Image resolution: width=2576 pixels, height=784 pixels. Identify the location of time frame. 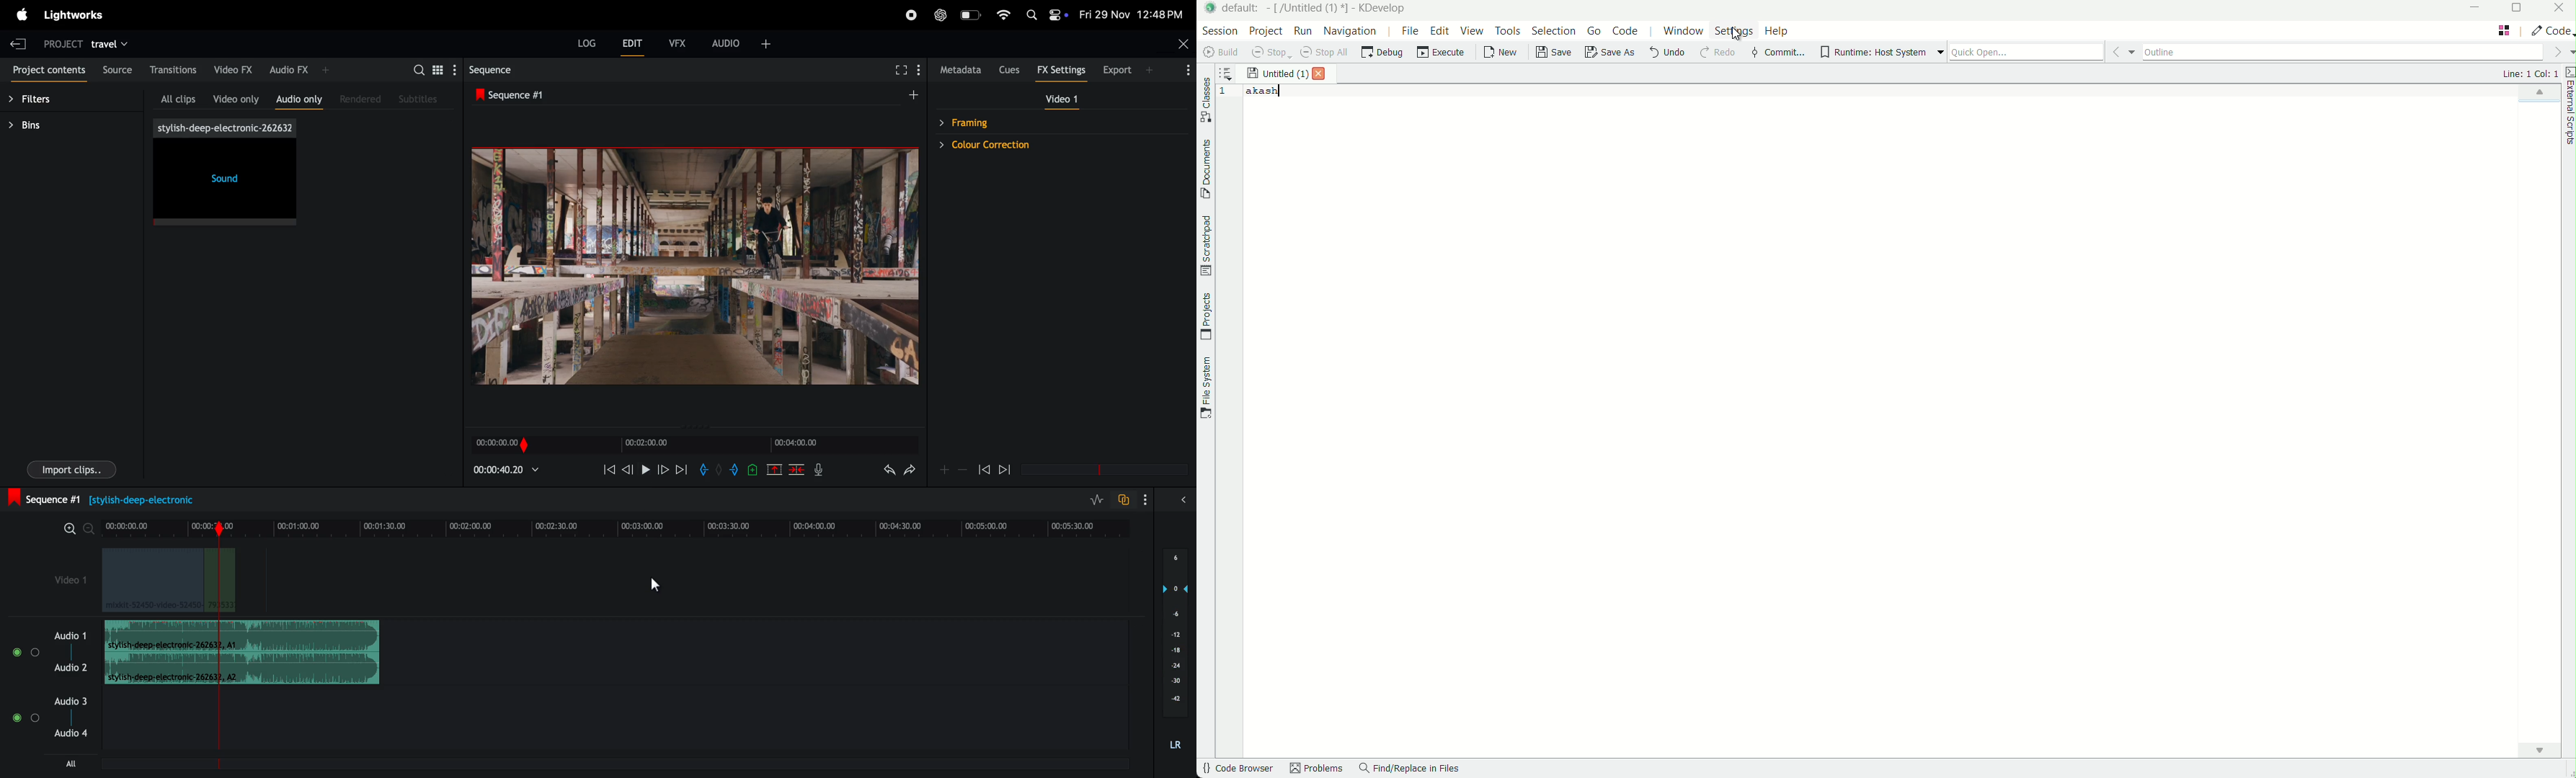
(696, 443).